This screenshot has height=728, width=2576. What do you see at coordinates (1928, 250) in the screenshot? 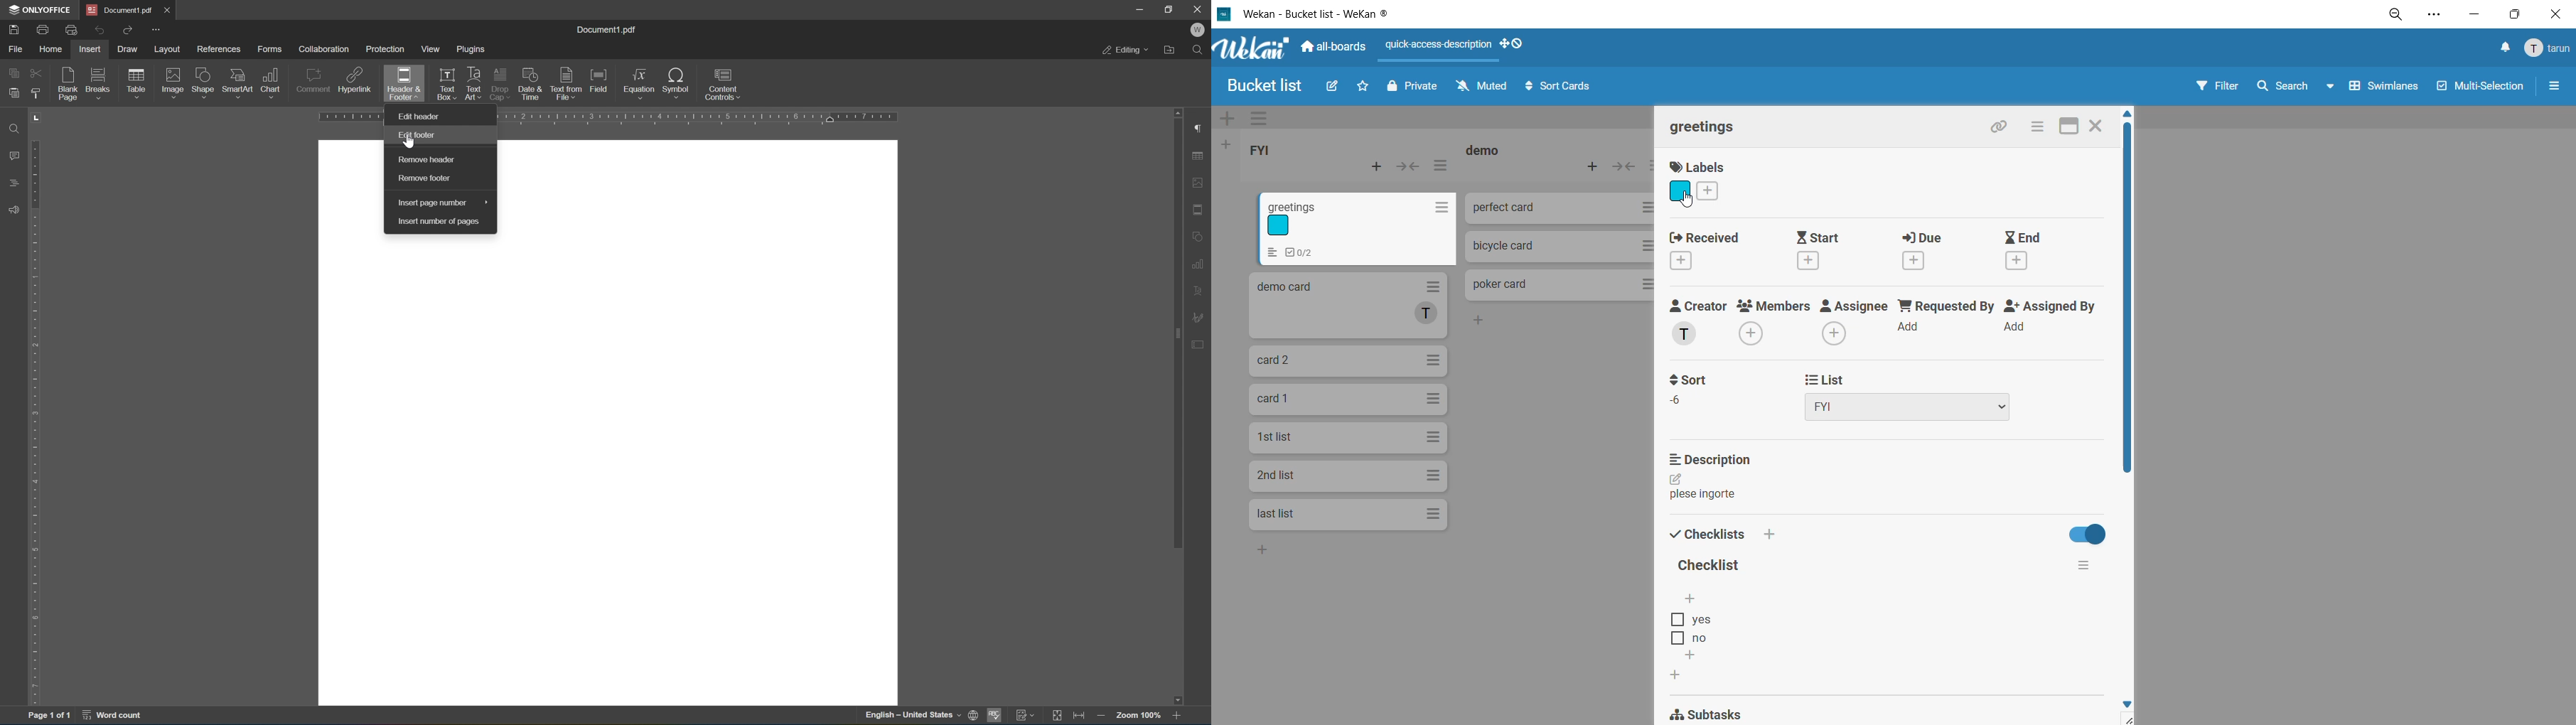
I see `due` at bounding box center [1928, 250].